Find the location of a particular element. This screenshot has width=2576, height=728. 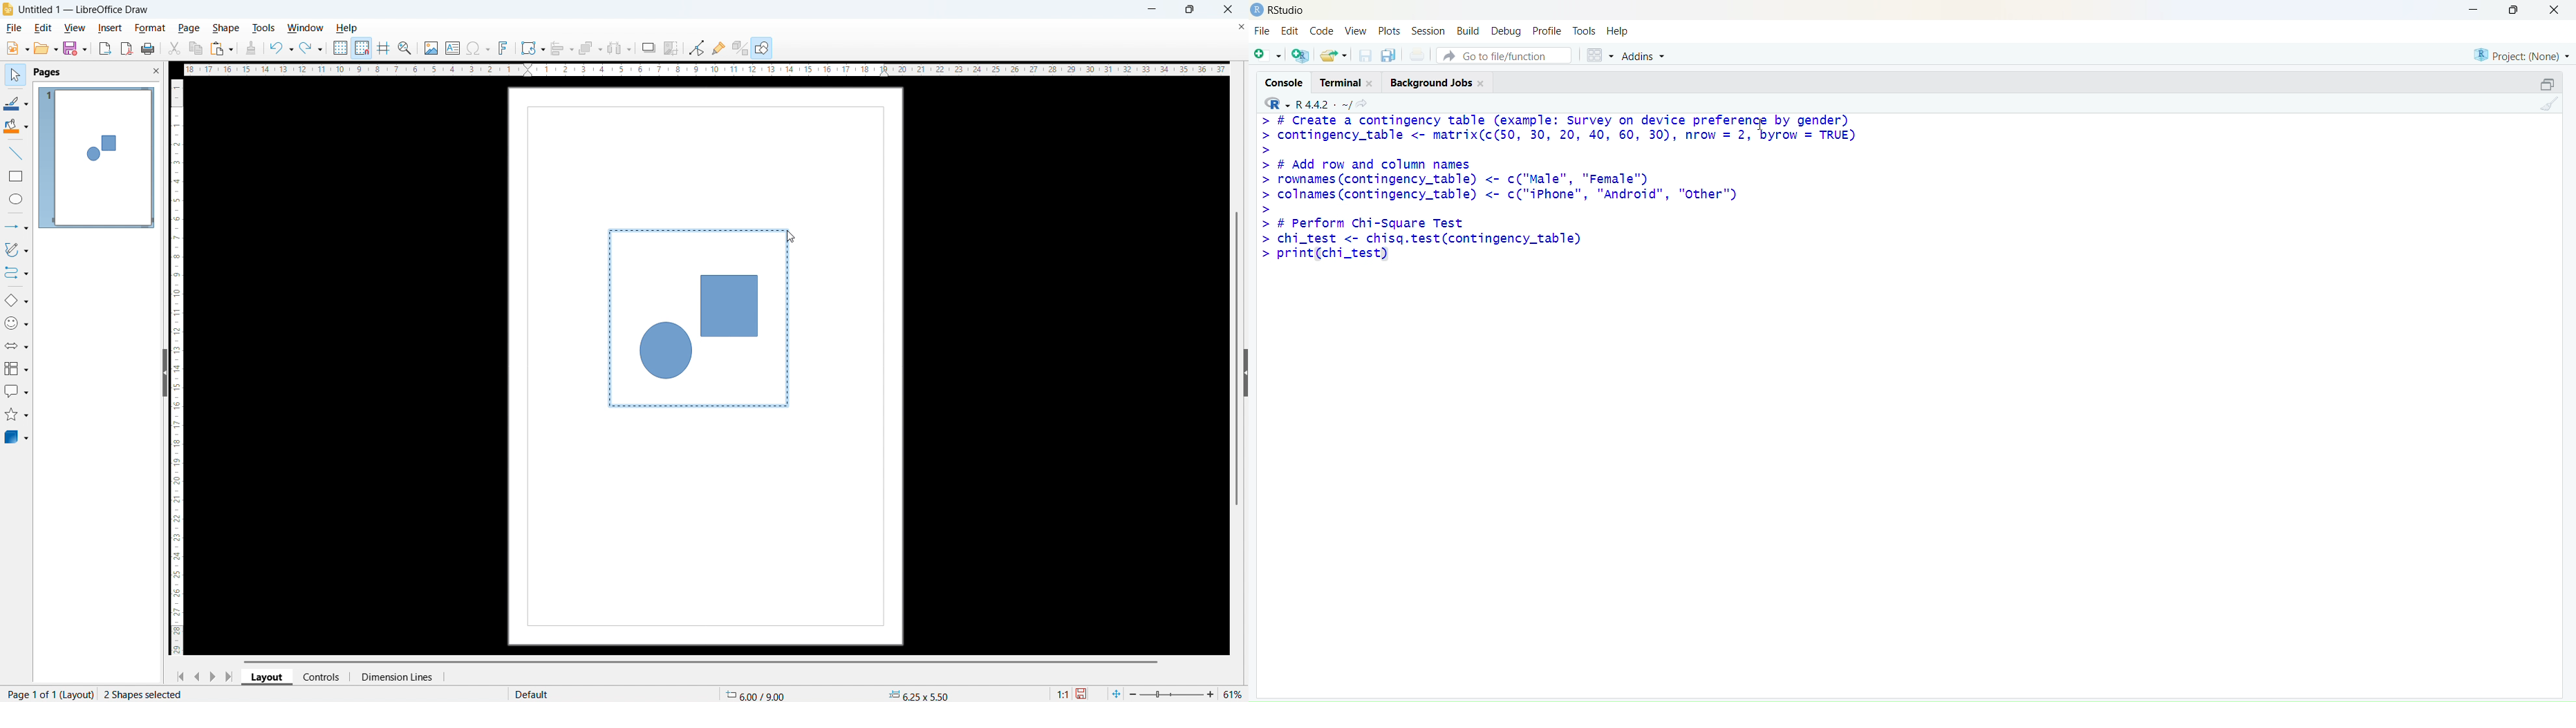

next page is located at coordinates (214, 676).